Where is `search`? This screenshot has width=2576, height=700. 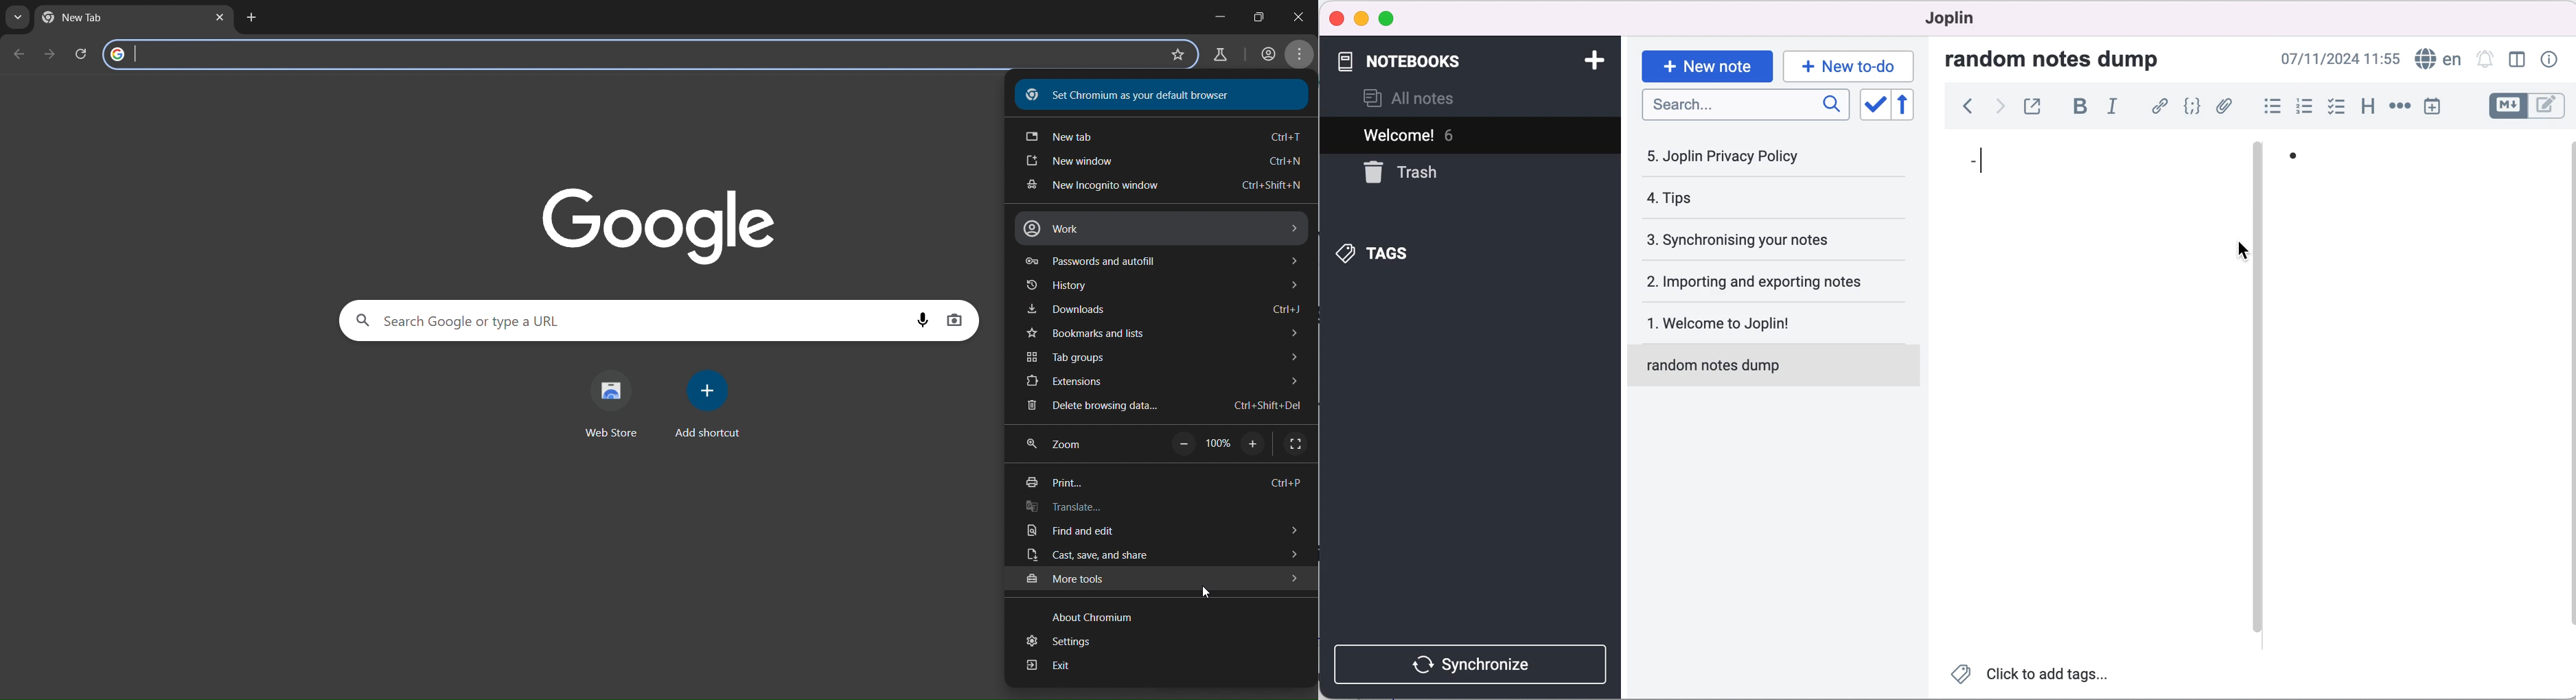 search is located at coordinates (465, 320).